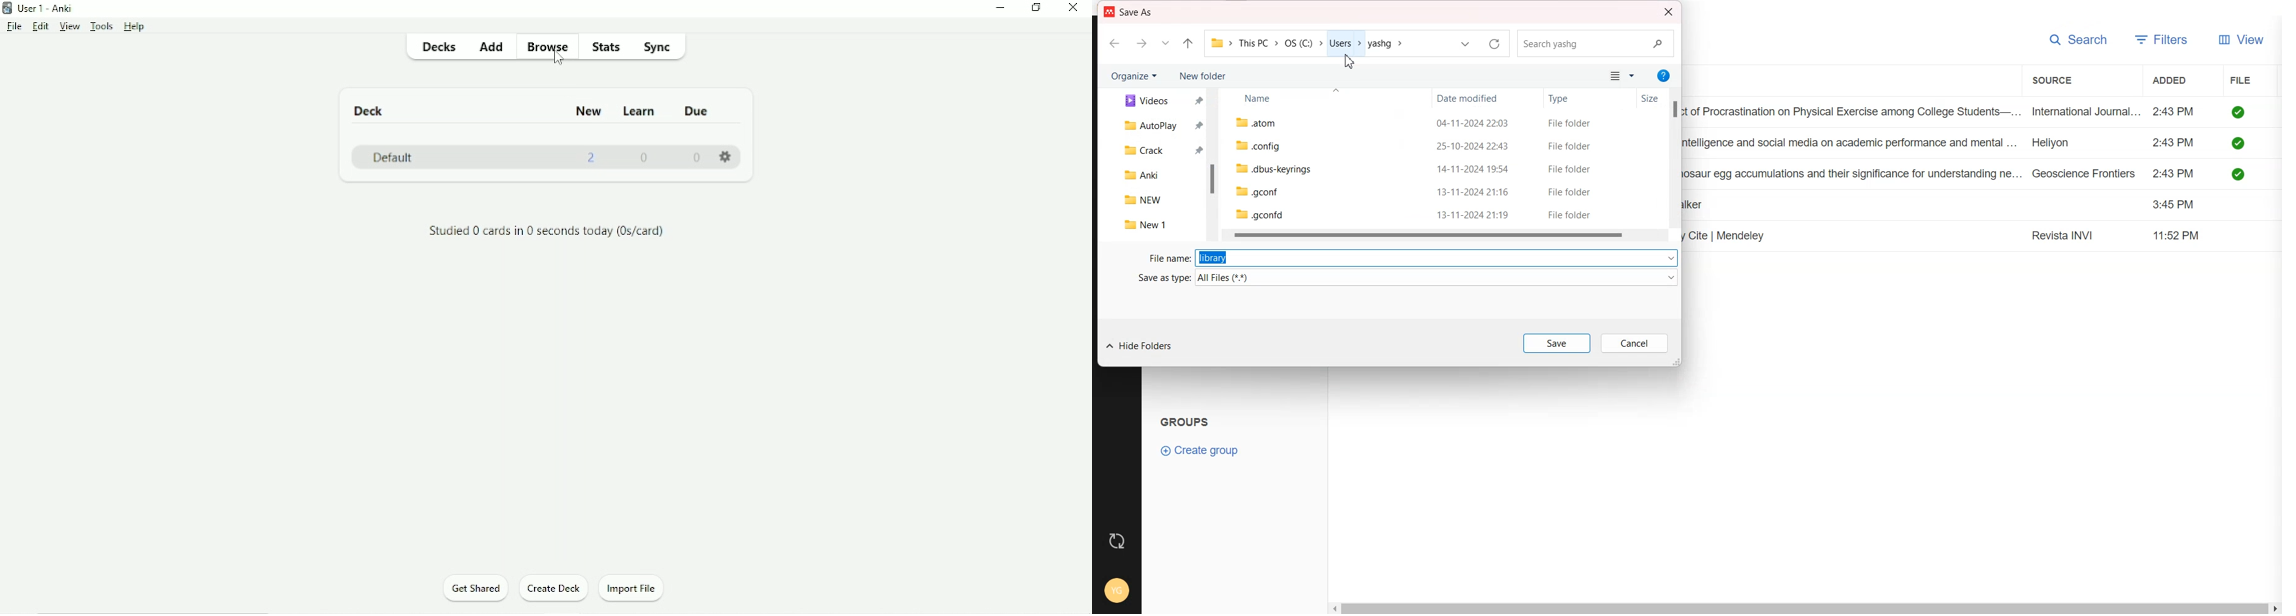 The image size is (2296, 616). What do you see at coordinates (1571, 146) in the screenshot?
I see `File folder` at bounding box center [1571, 146].